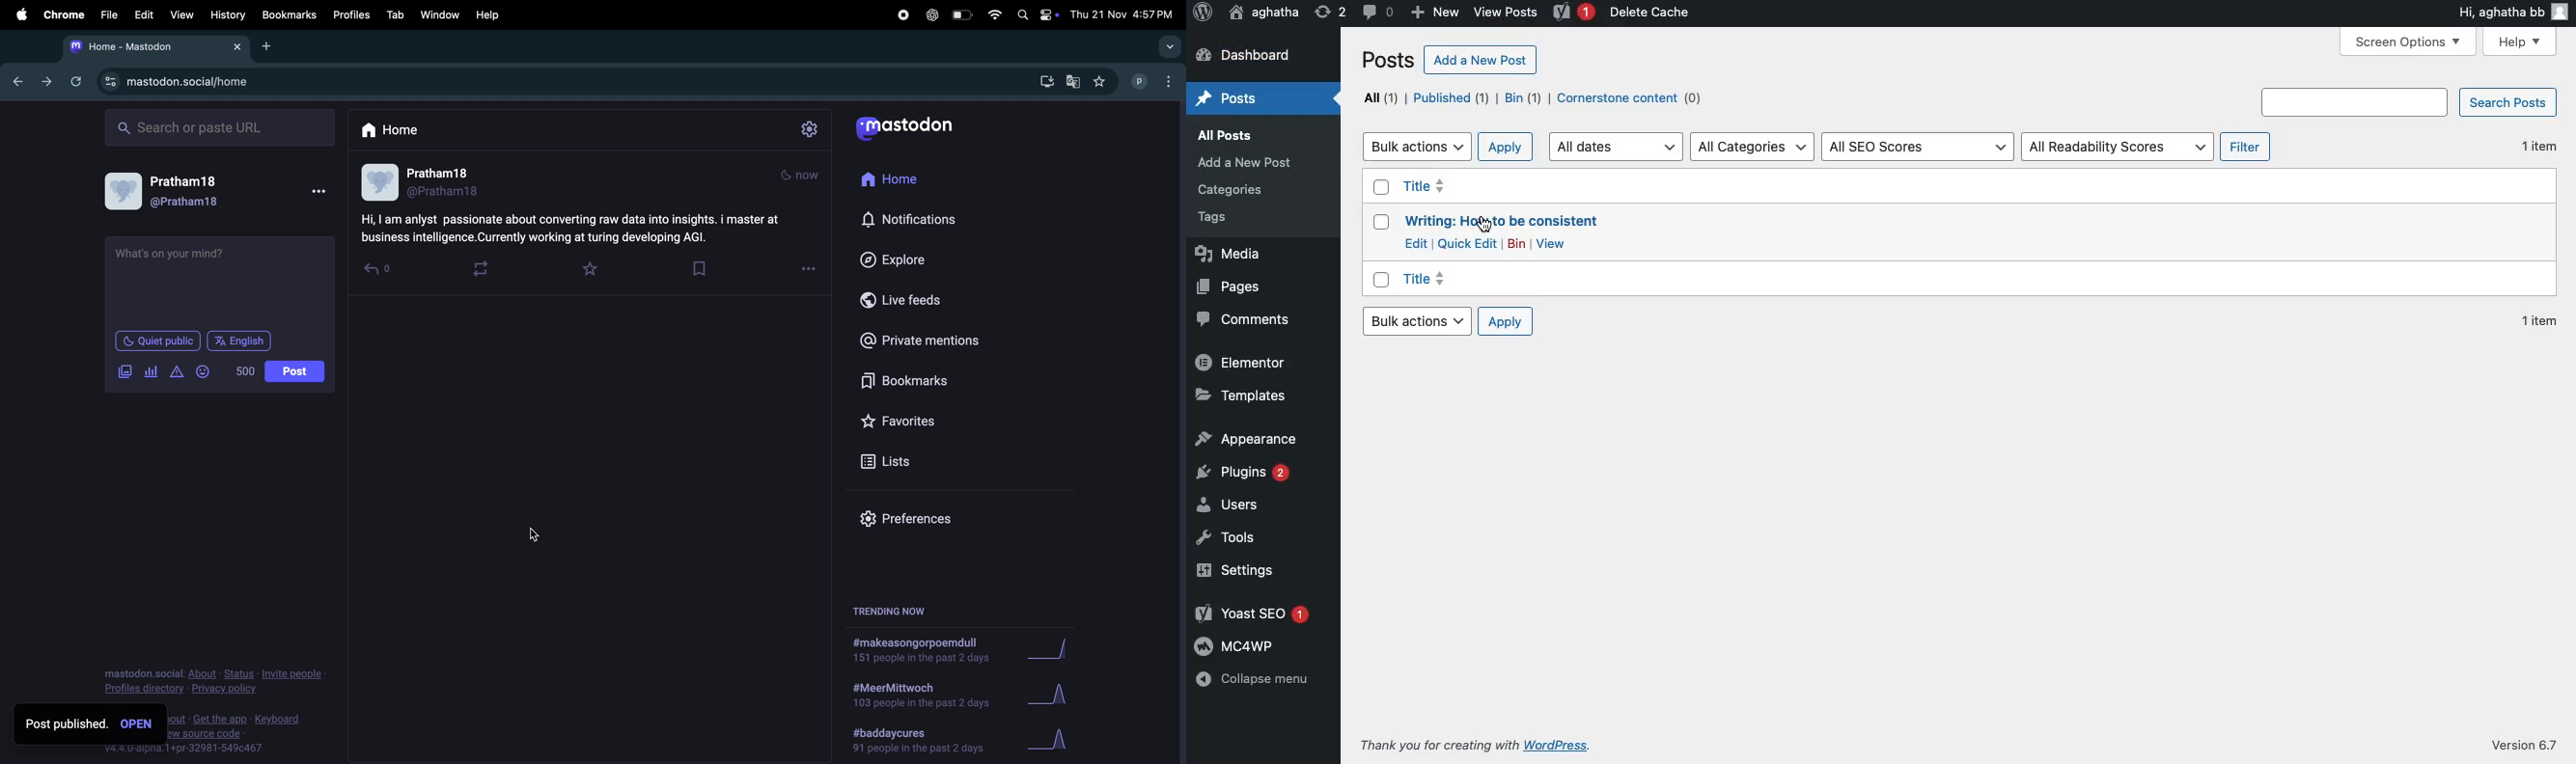 This screenshot has height=784, width=2576. I want to click on Cursor, so click(1484, 225).